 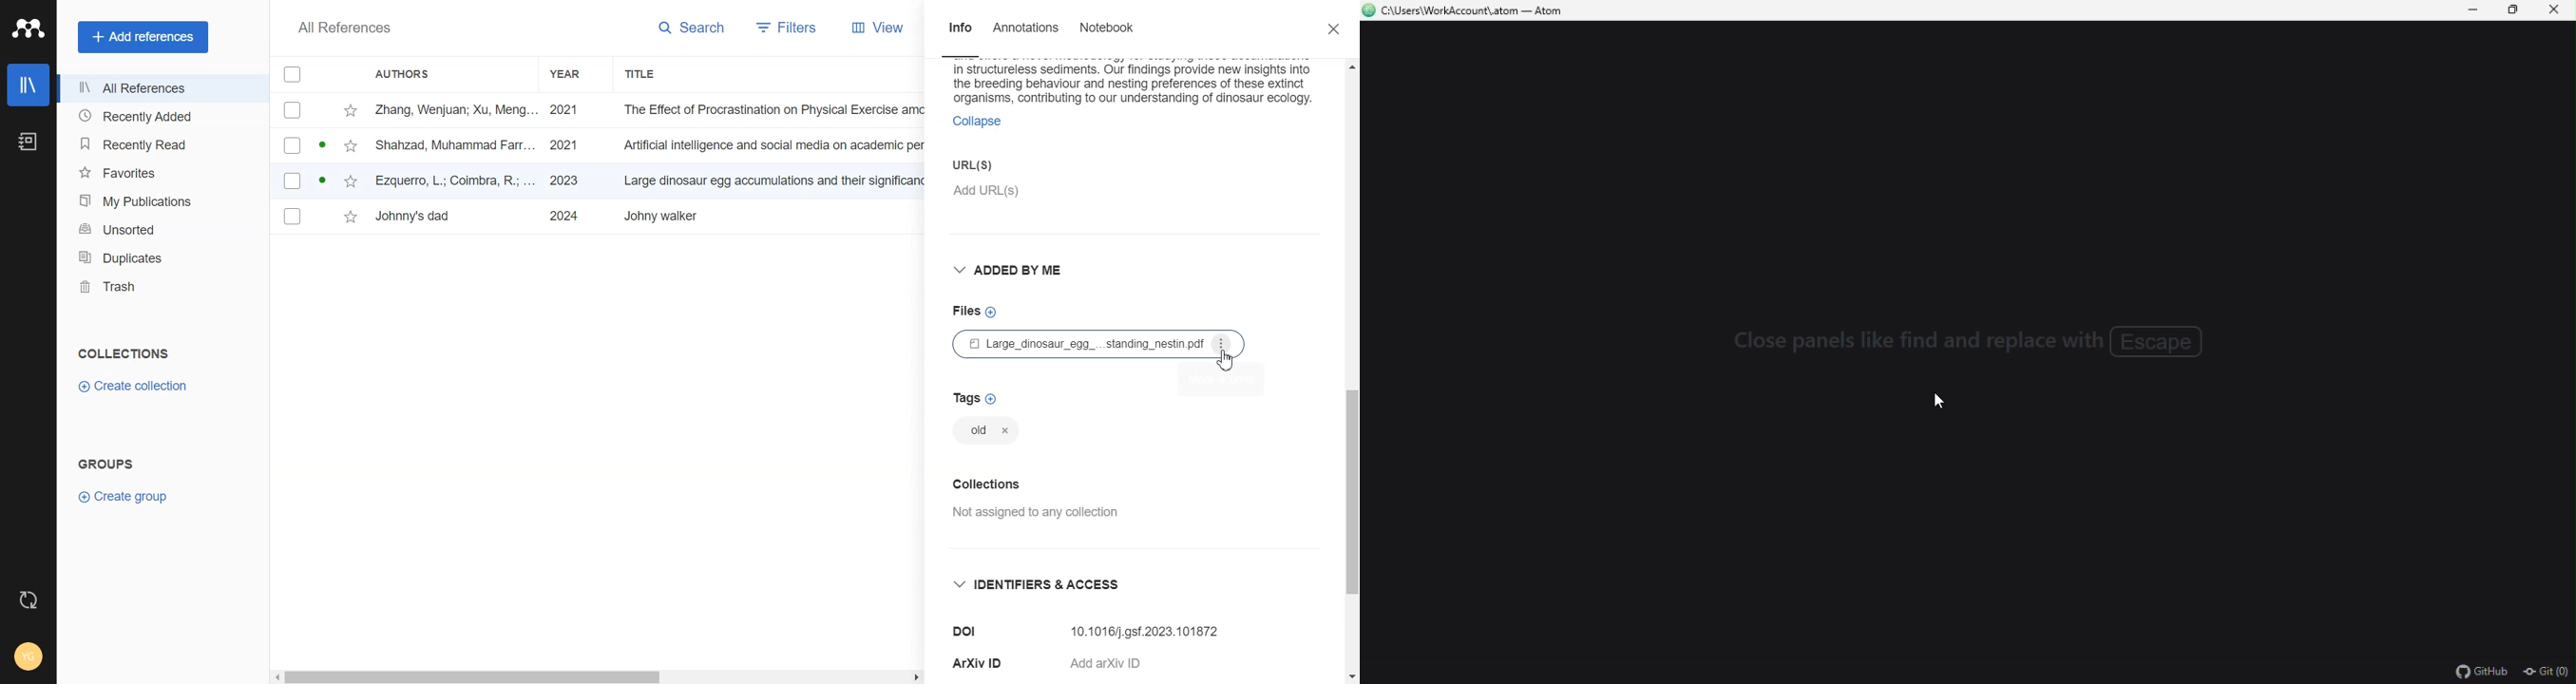 What do you see at coordinates (157, 171) in the screenshot?
I see `Favorites` at bounding box center [157, 171].